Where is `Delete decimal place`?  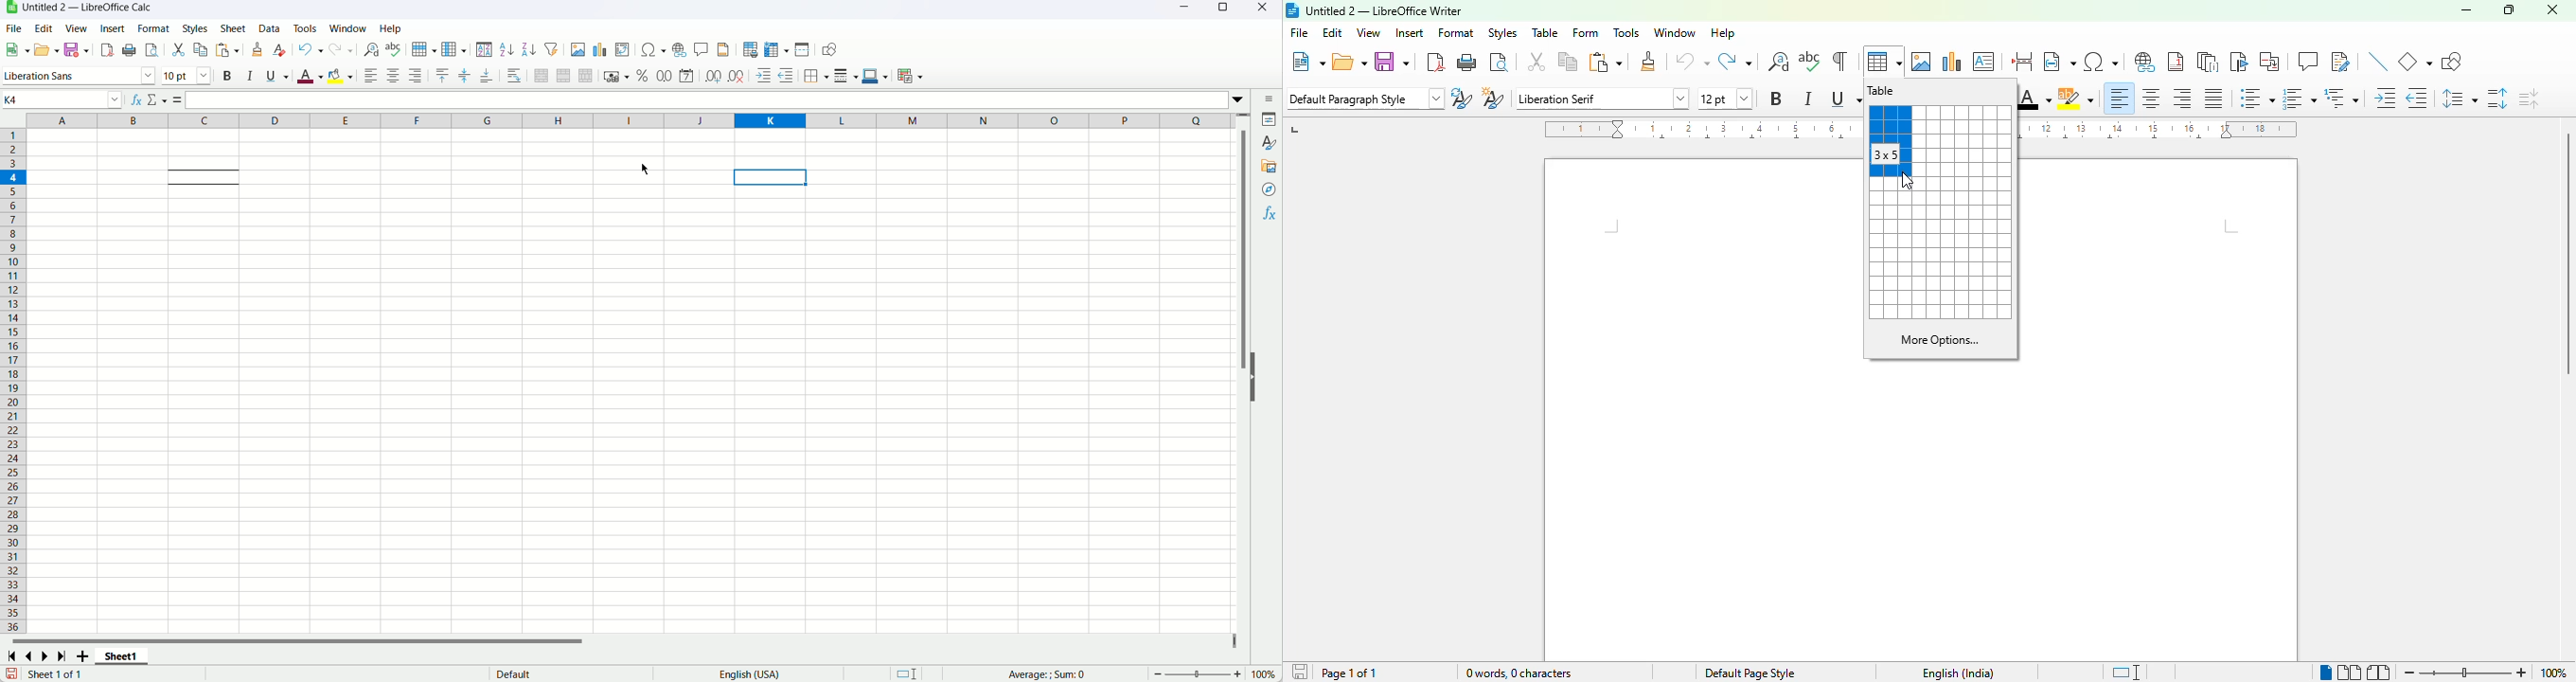
Delete decimal place is located at coordinates (736, 77).